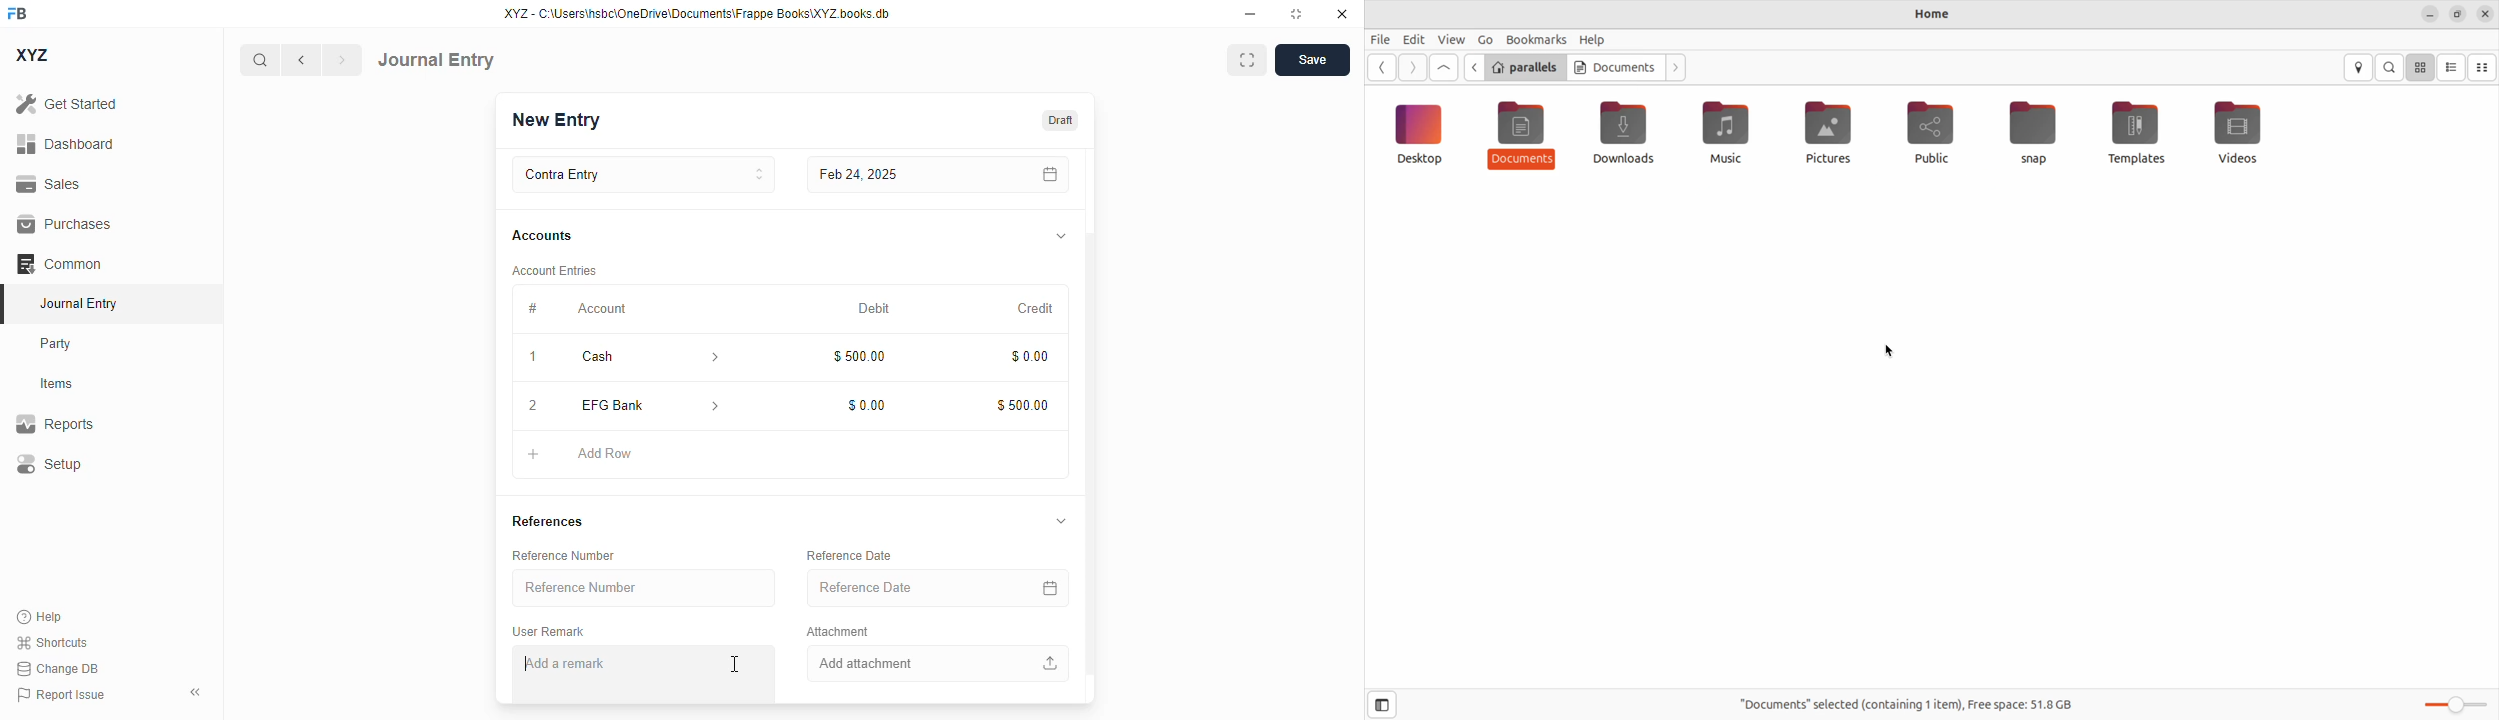  What do you see at coordinates (532, 310) in the screenshot?
I see `#` at bounding box center [532, 310].